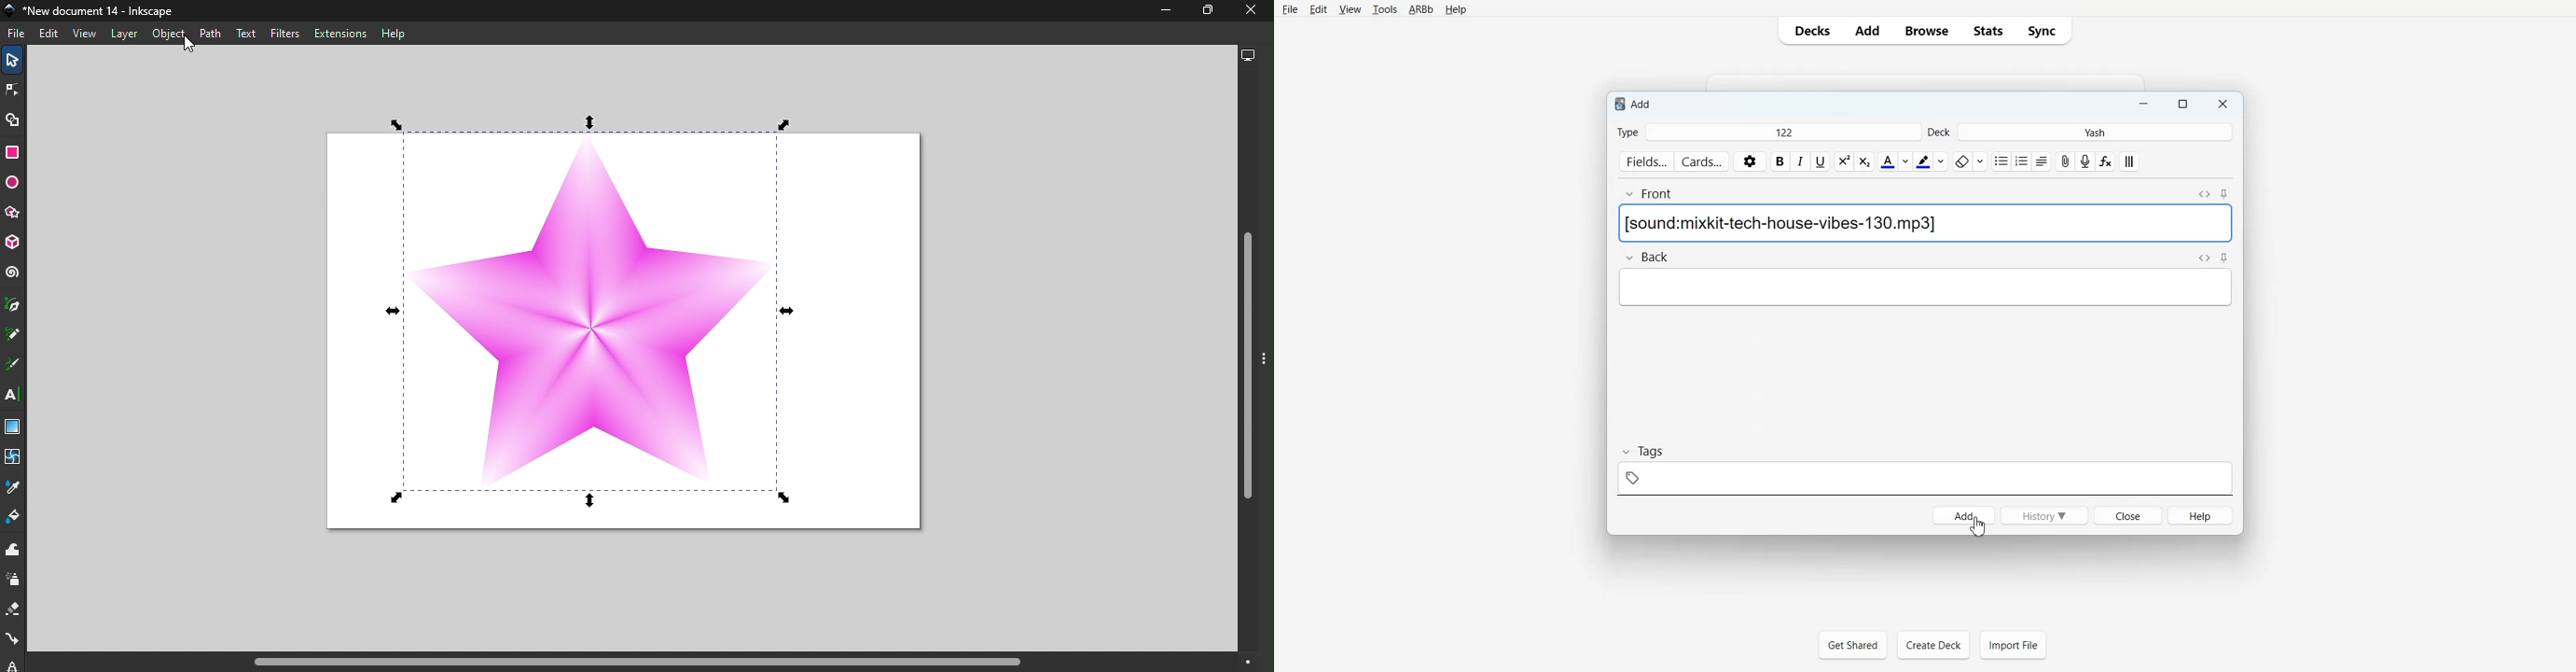 This screenshot has width=2576, height=672. What do you see at coordinates (14, 427) in the screenshot?
I see `Gradient tool` at bounding box center [14, 427].